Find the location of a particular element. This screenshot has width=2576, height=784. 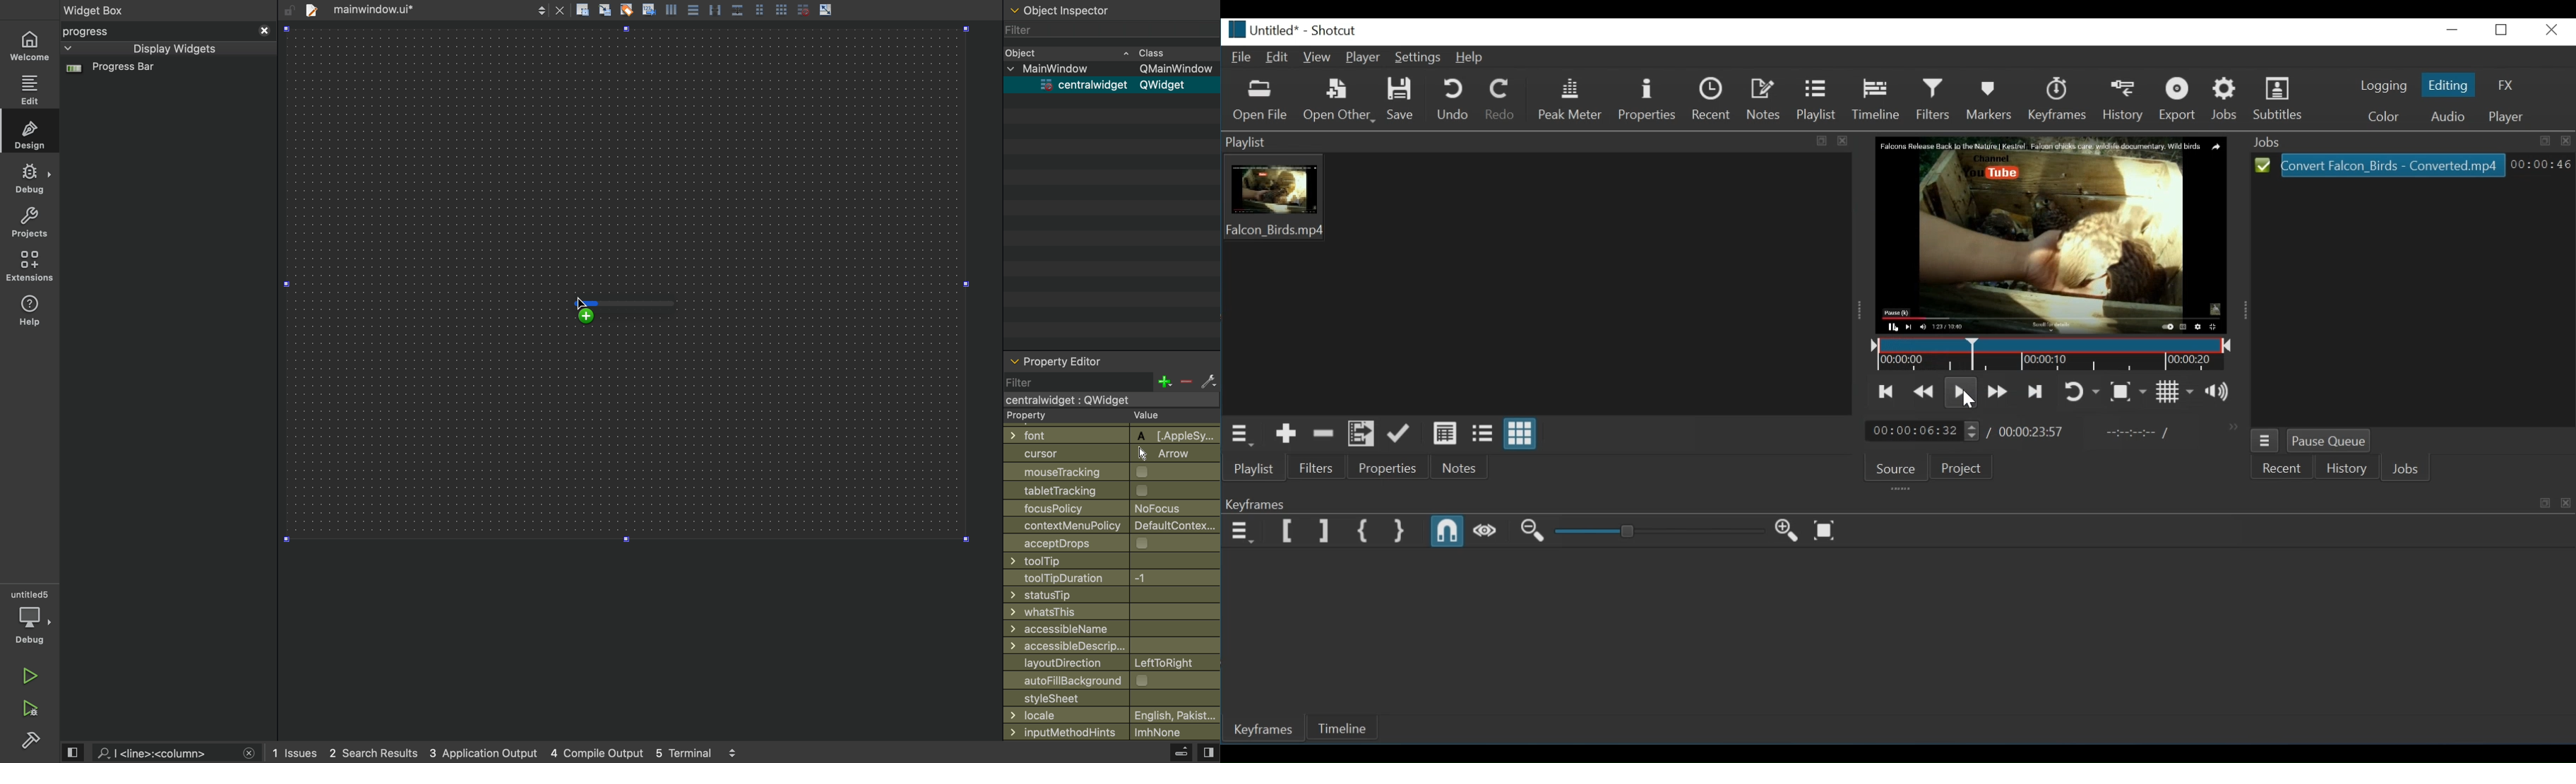

Skip to the previous point is located at coordinates (1887, 391).